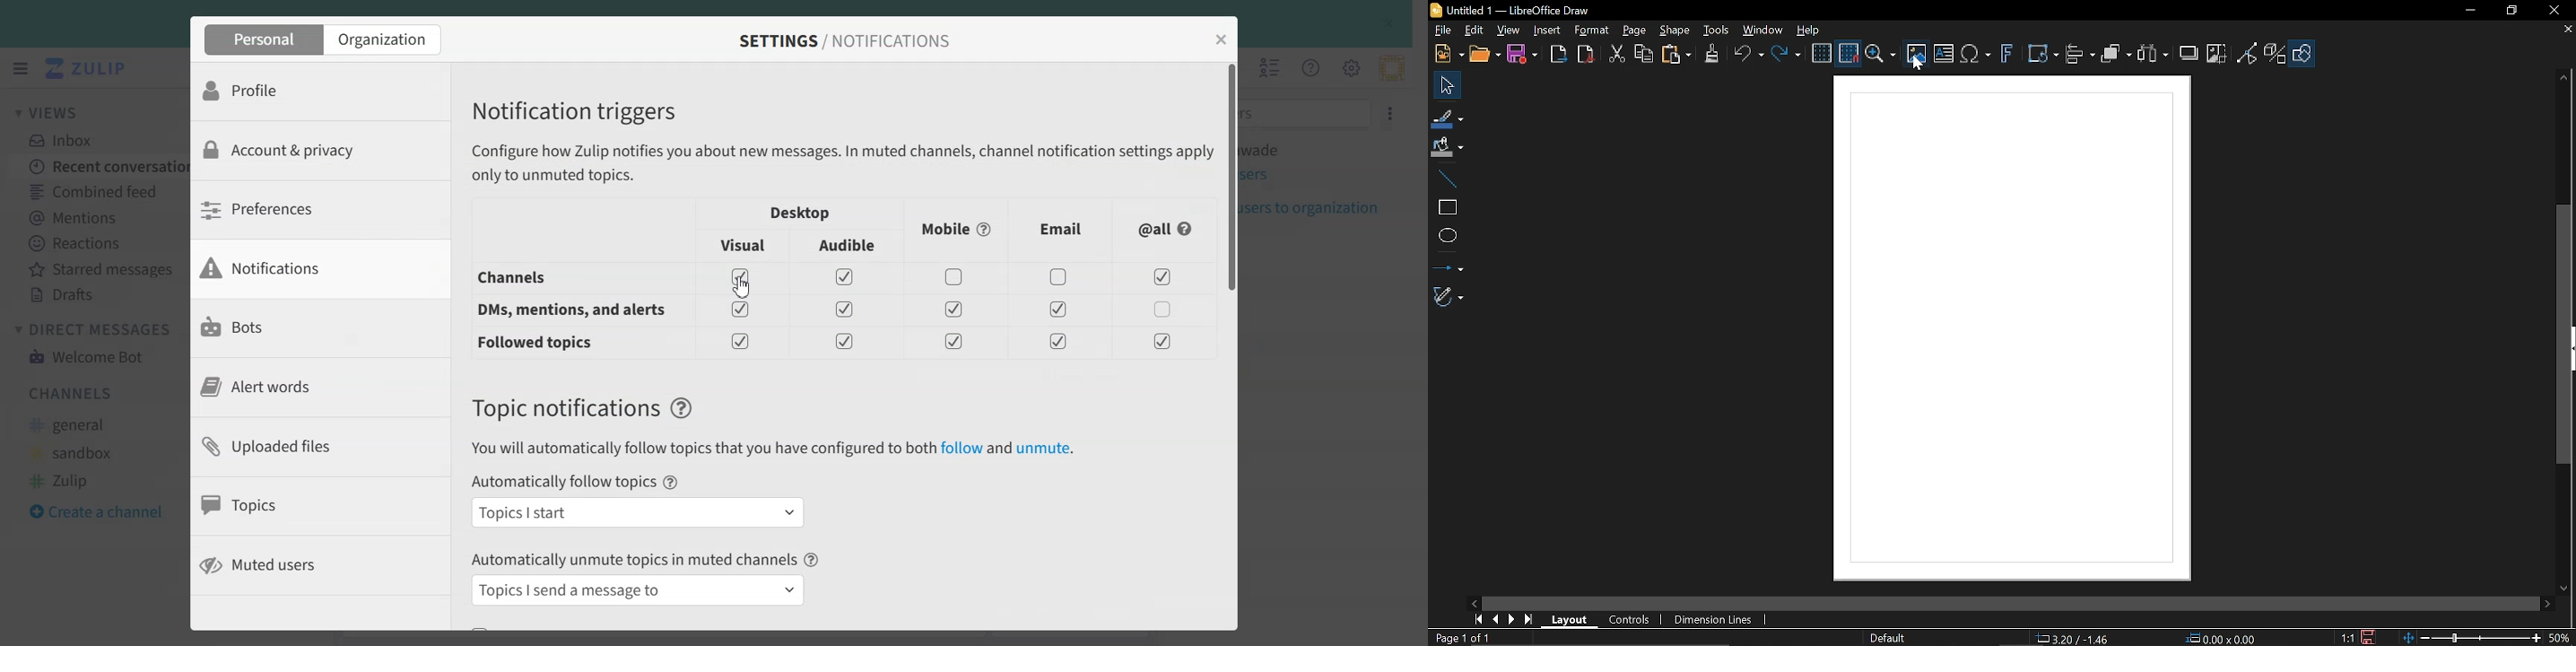  I want to click on Hide left sidebar, so click(20, 68).